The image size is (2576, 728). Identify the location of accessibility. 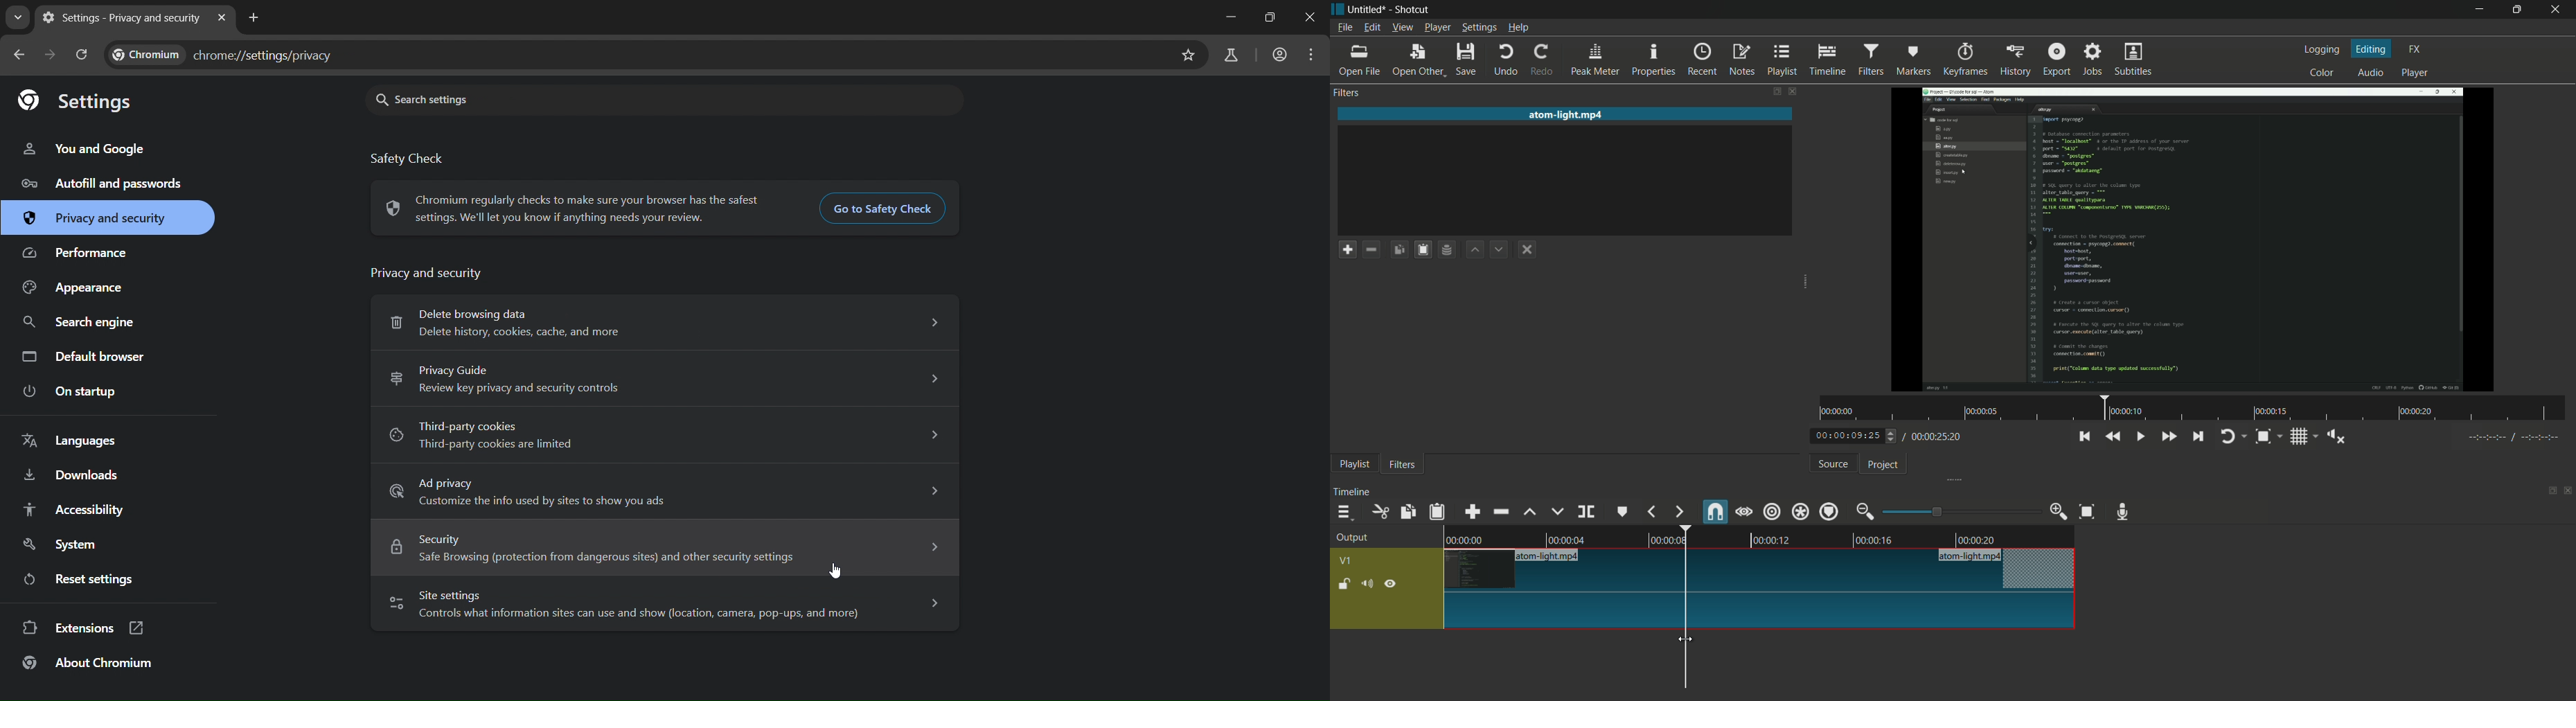
(74, 509).